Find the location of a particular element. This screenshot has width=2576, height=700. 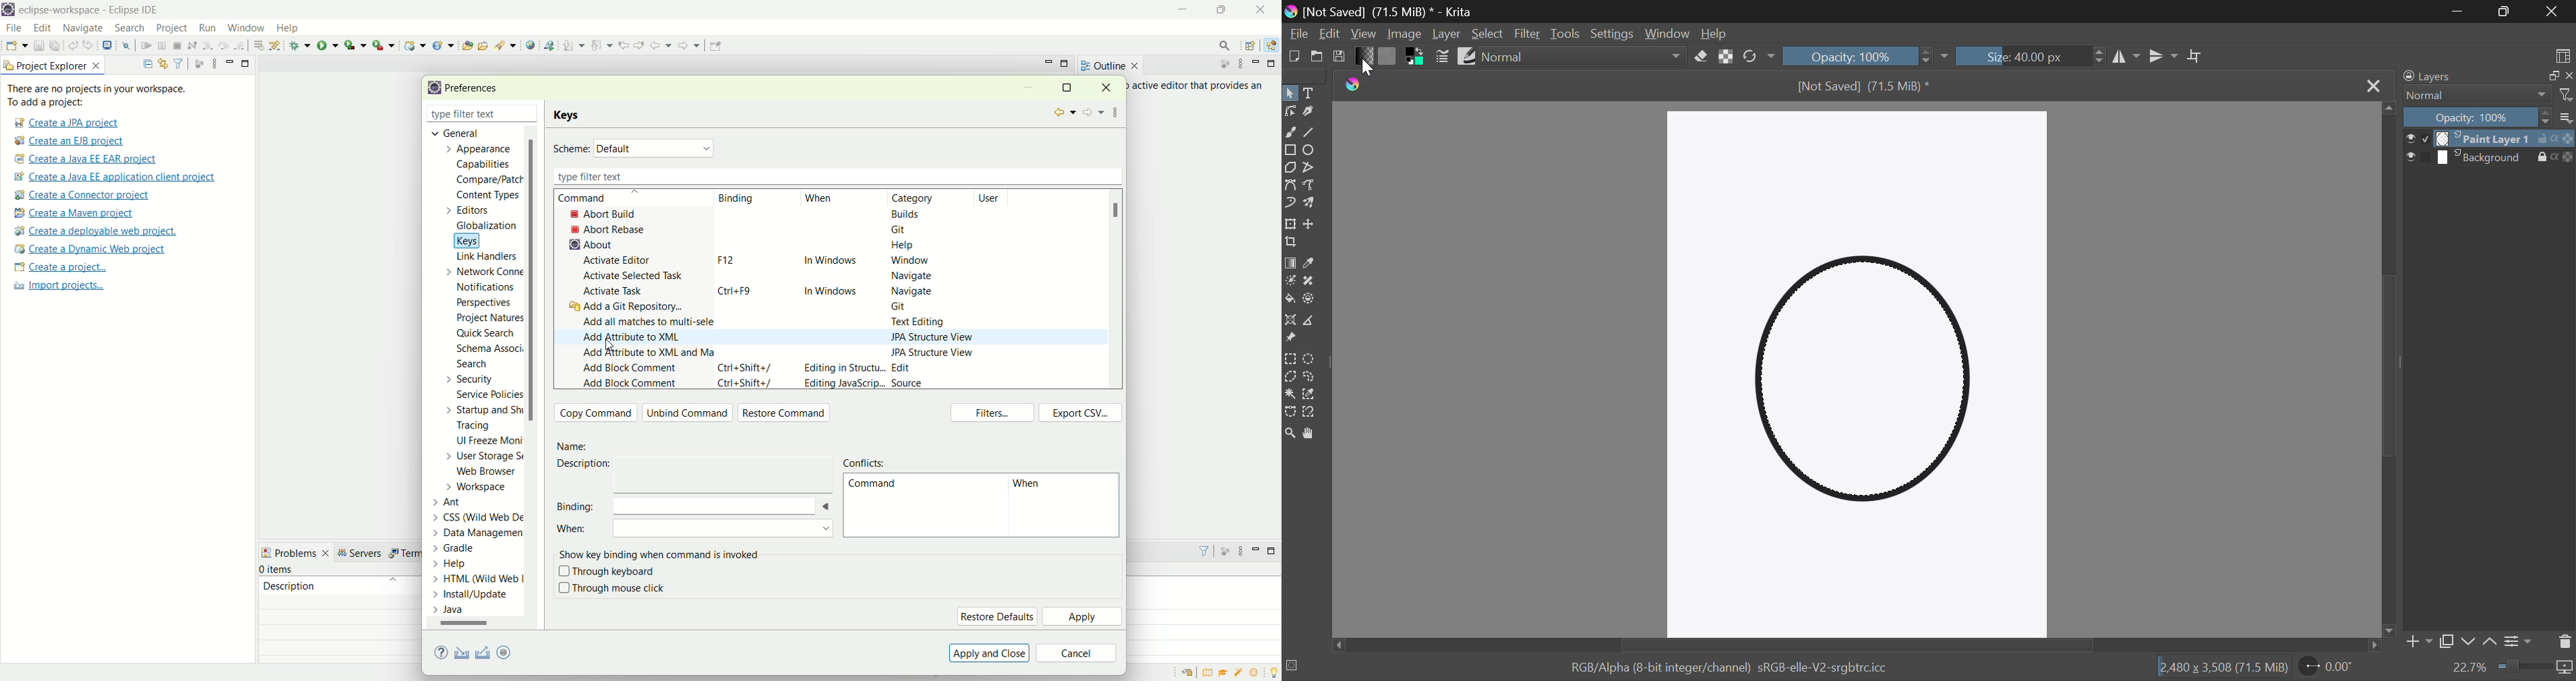

Scroll Bar is located at coordinates (2387, 372).